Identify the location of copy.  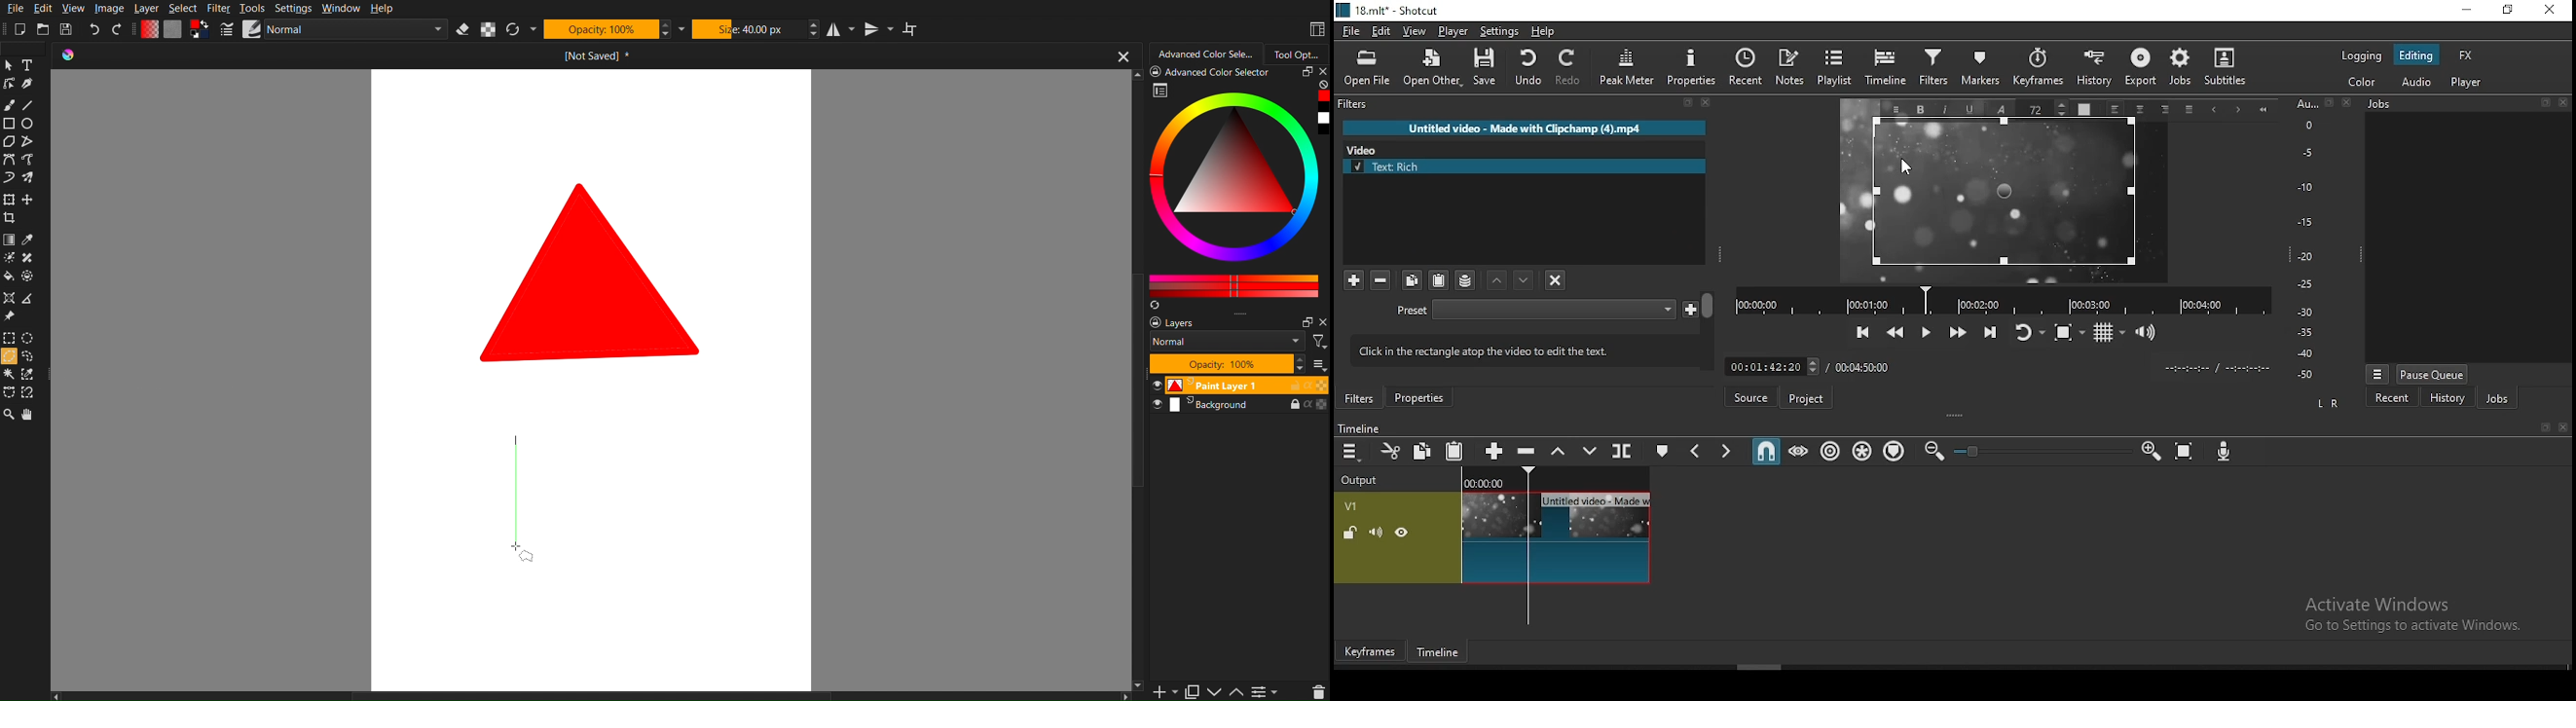
(1422, 450).